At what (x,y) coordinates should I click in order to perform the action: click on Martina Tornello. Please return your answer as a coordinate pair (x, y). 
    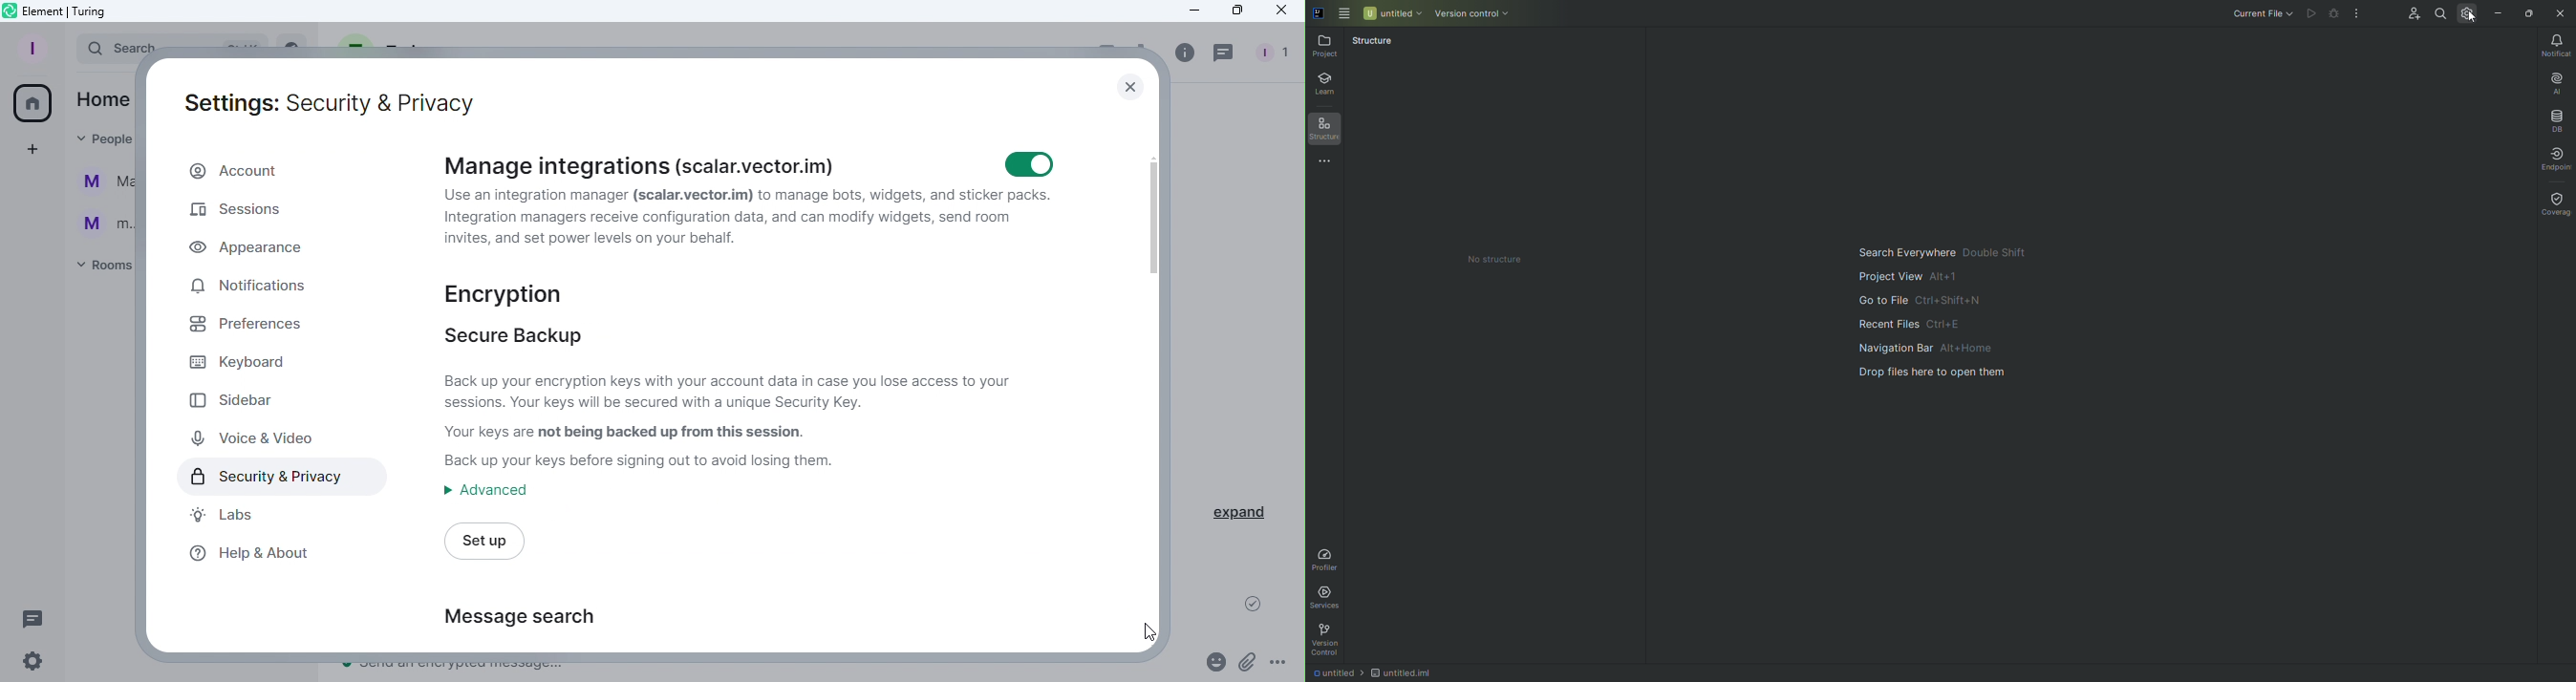
    Looking at the image, I should click on (102, 184).